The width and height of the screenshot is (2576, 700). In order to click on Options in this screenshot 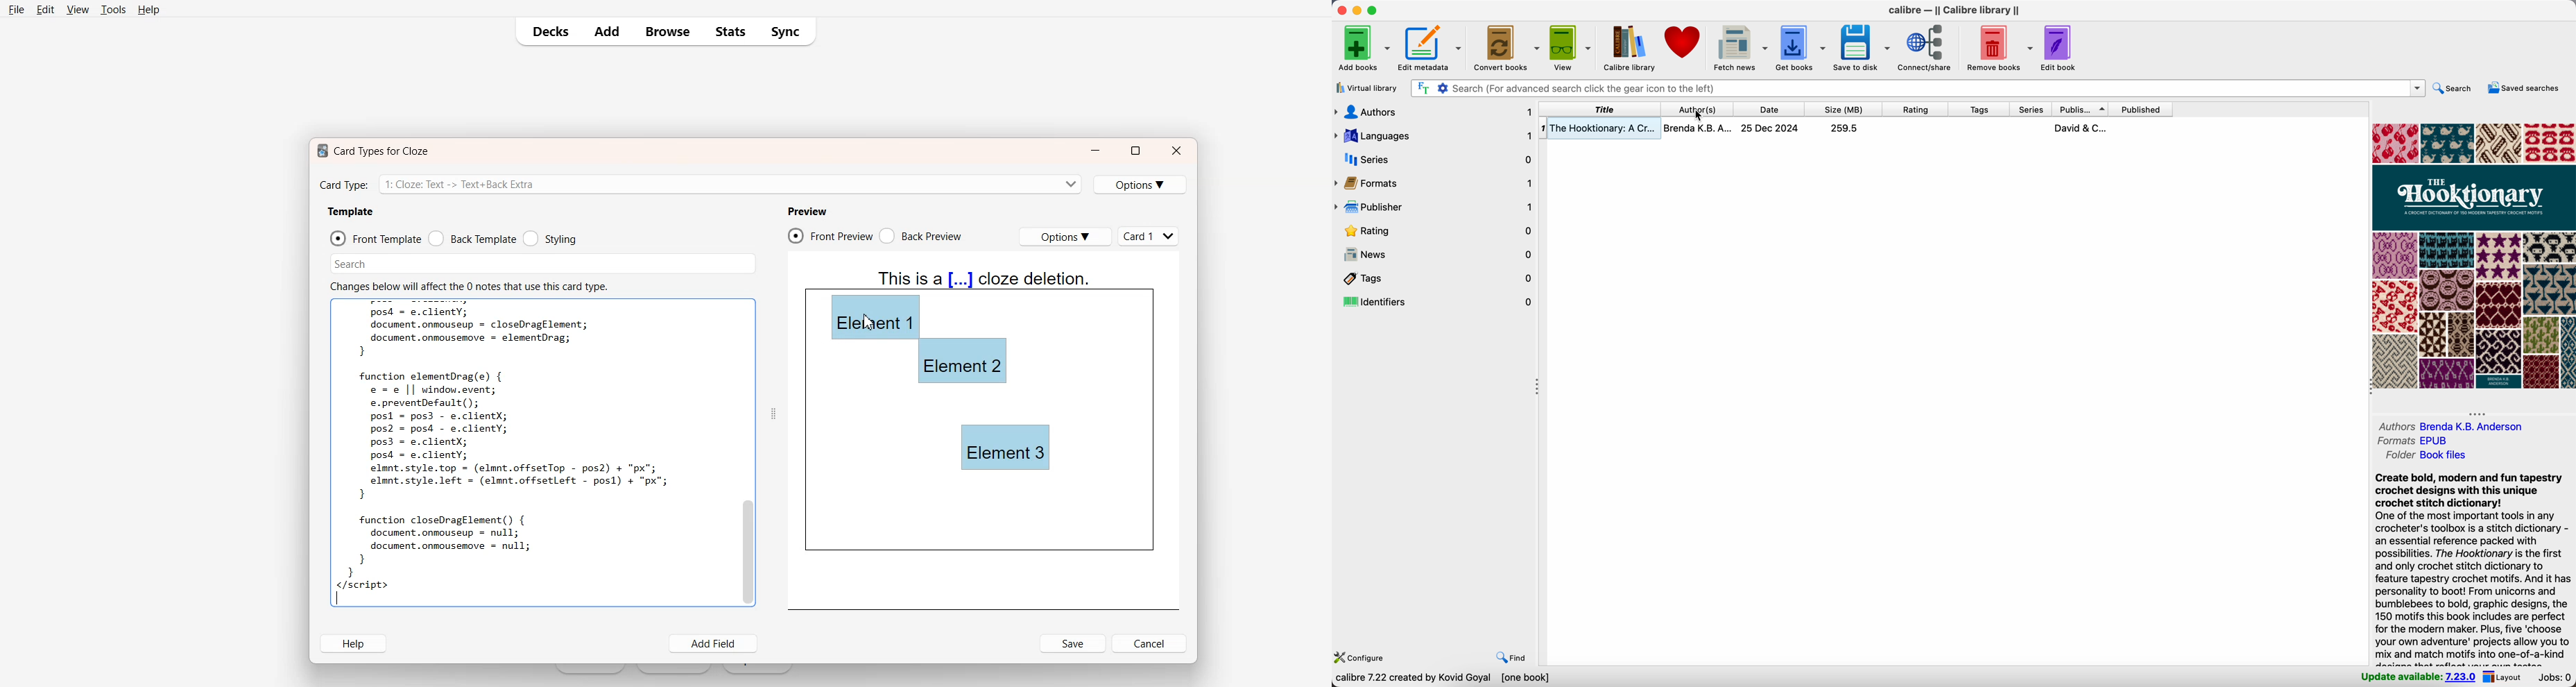, I will do `click(1141, 185)`.